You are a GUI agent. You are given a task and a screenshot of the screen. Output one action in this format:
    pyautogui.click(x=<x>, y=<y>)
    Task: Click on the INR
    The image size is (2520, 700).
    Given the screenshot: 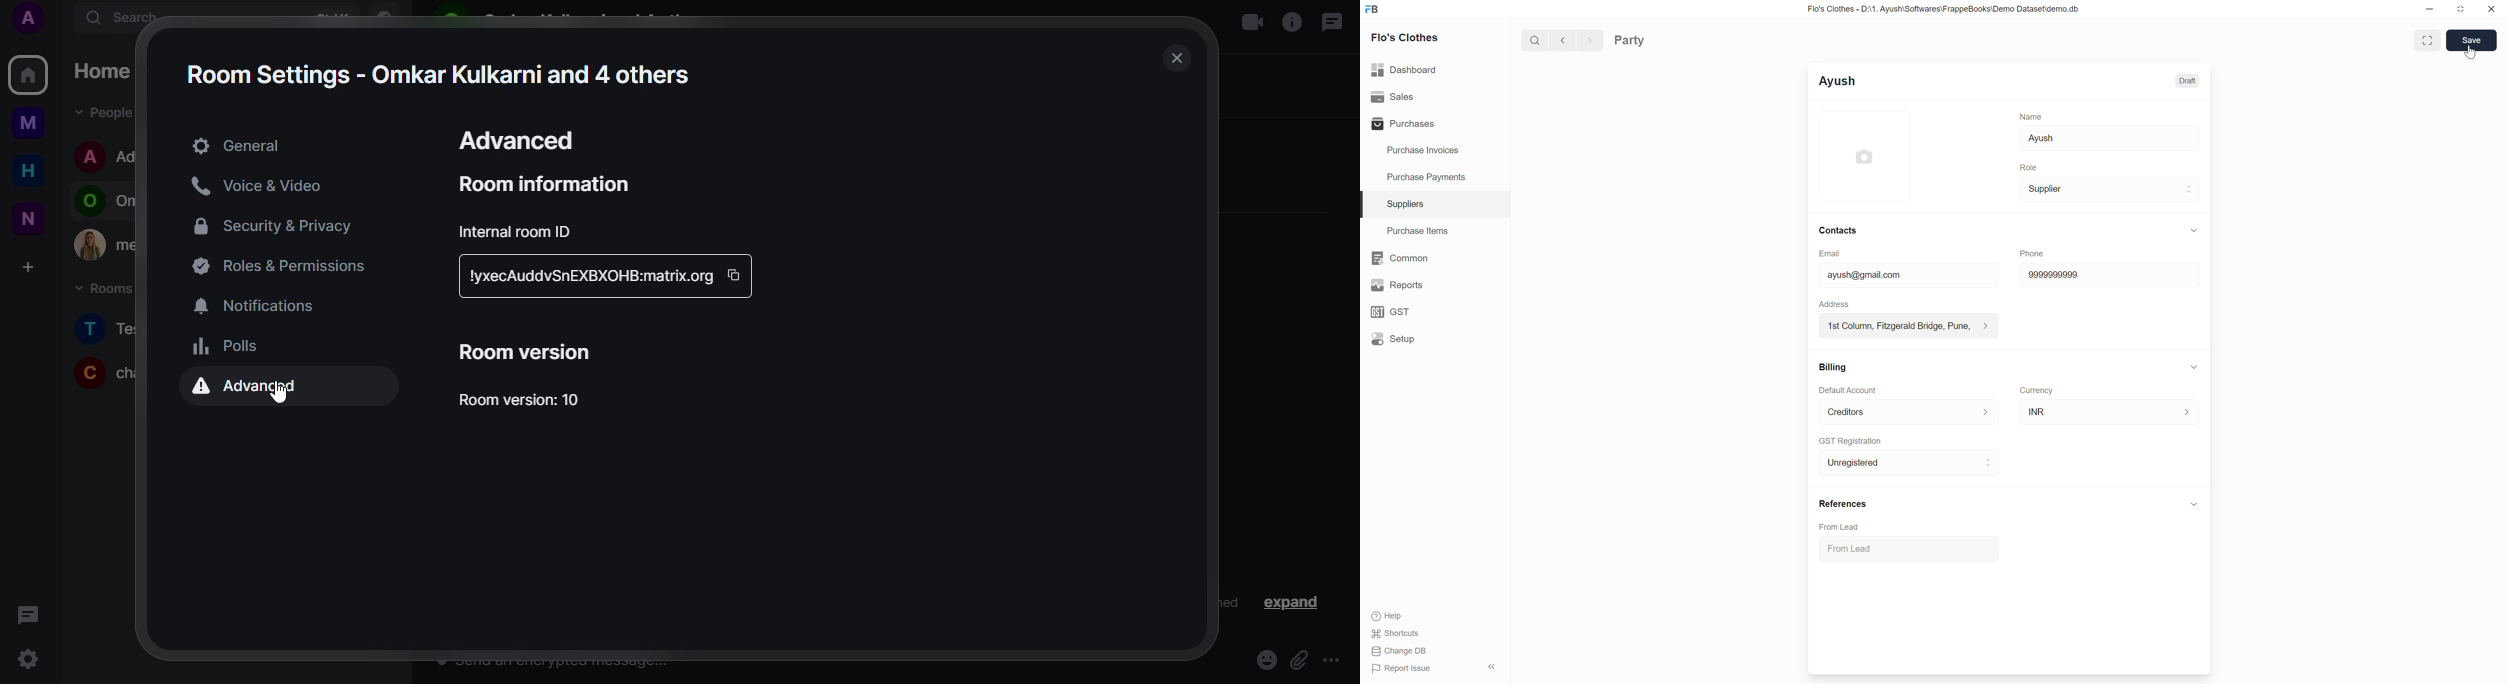 What is the action you would take?
    pyautogui.click(x=2110, y=412)
    